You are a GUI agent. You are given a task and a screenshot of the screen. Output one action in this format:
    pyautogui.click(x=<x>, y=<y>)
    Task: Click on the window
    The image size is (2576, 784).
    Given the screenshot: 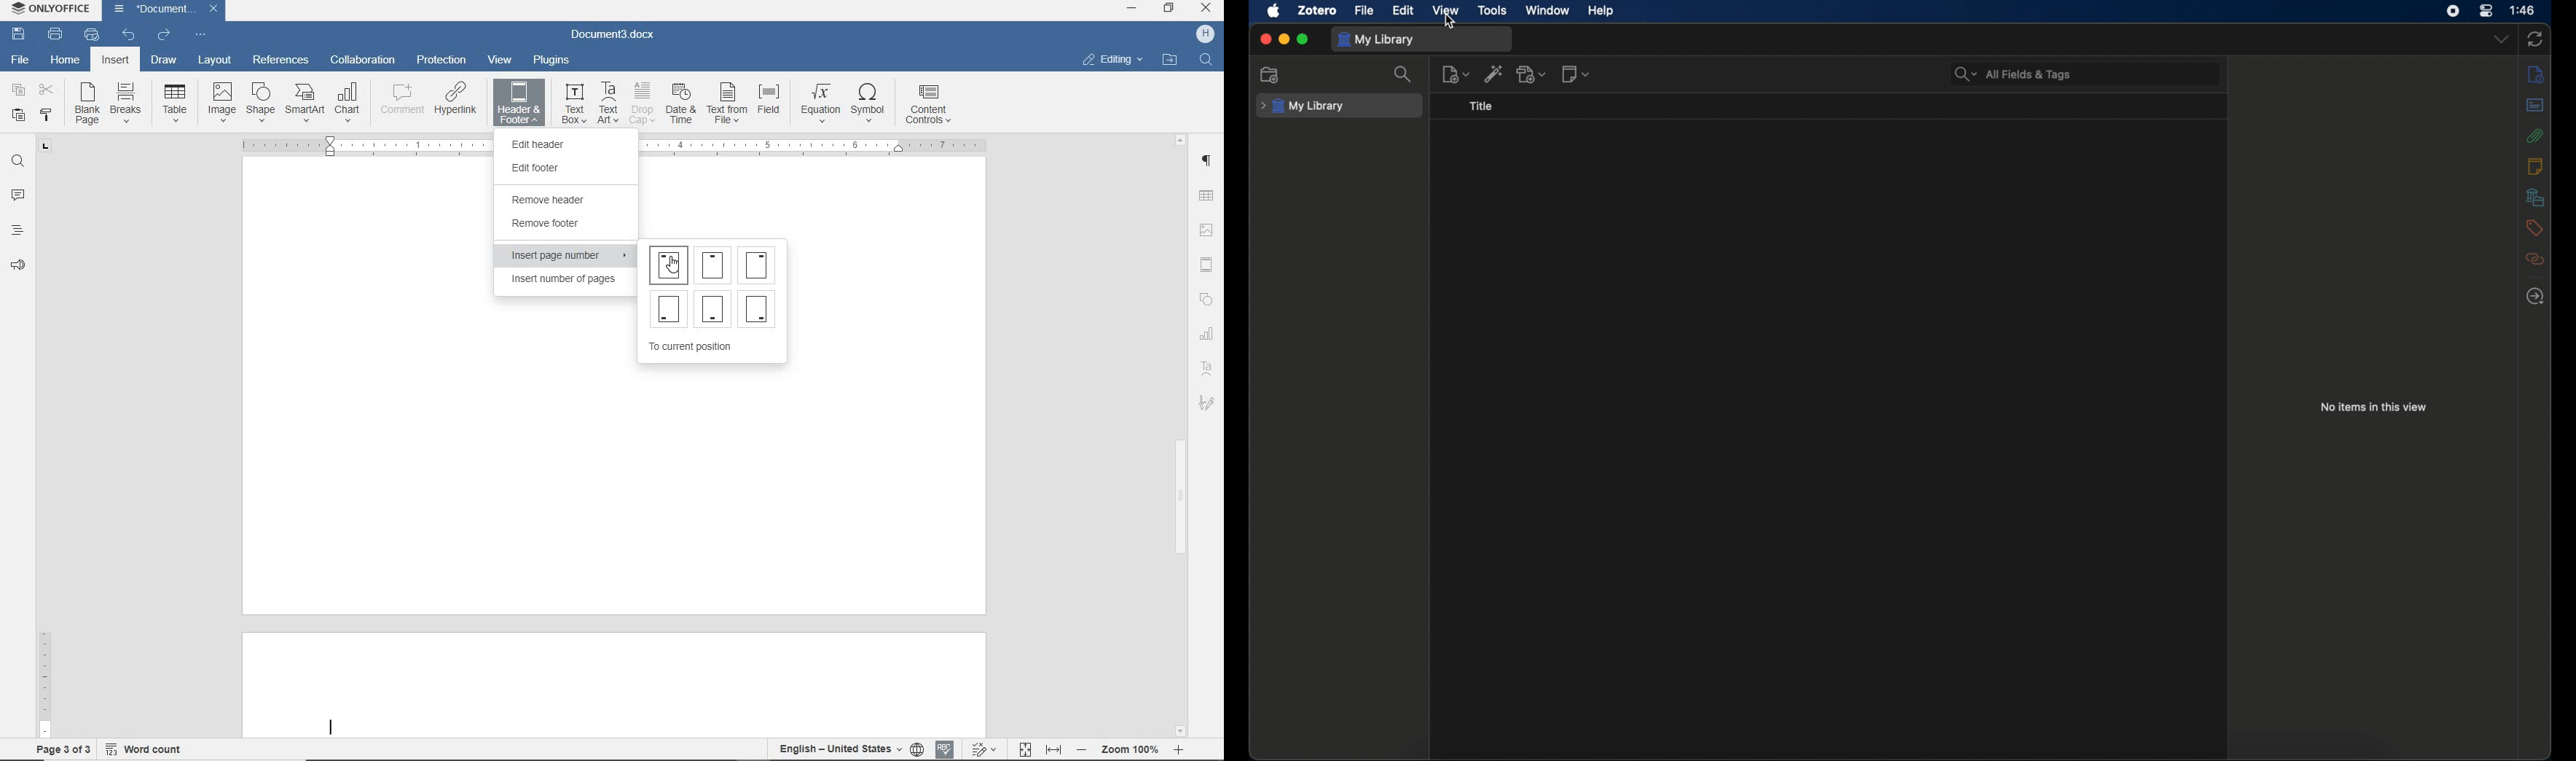 What is the action you would take?
    pyautogui.click(x=1548, y=11)
    